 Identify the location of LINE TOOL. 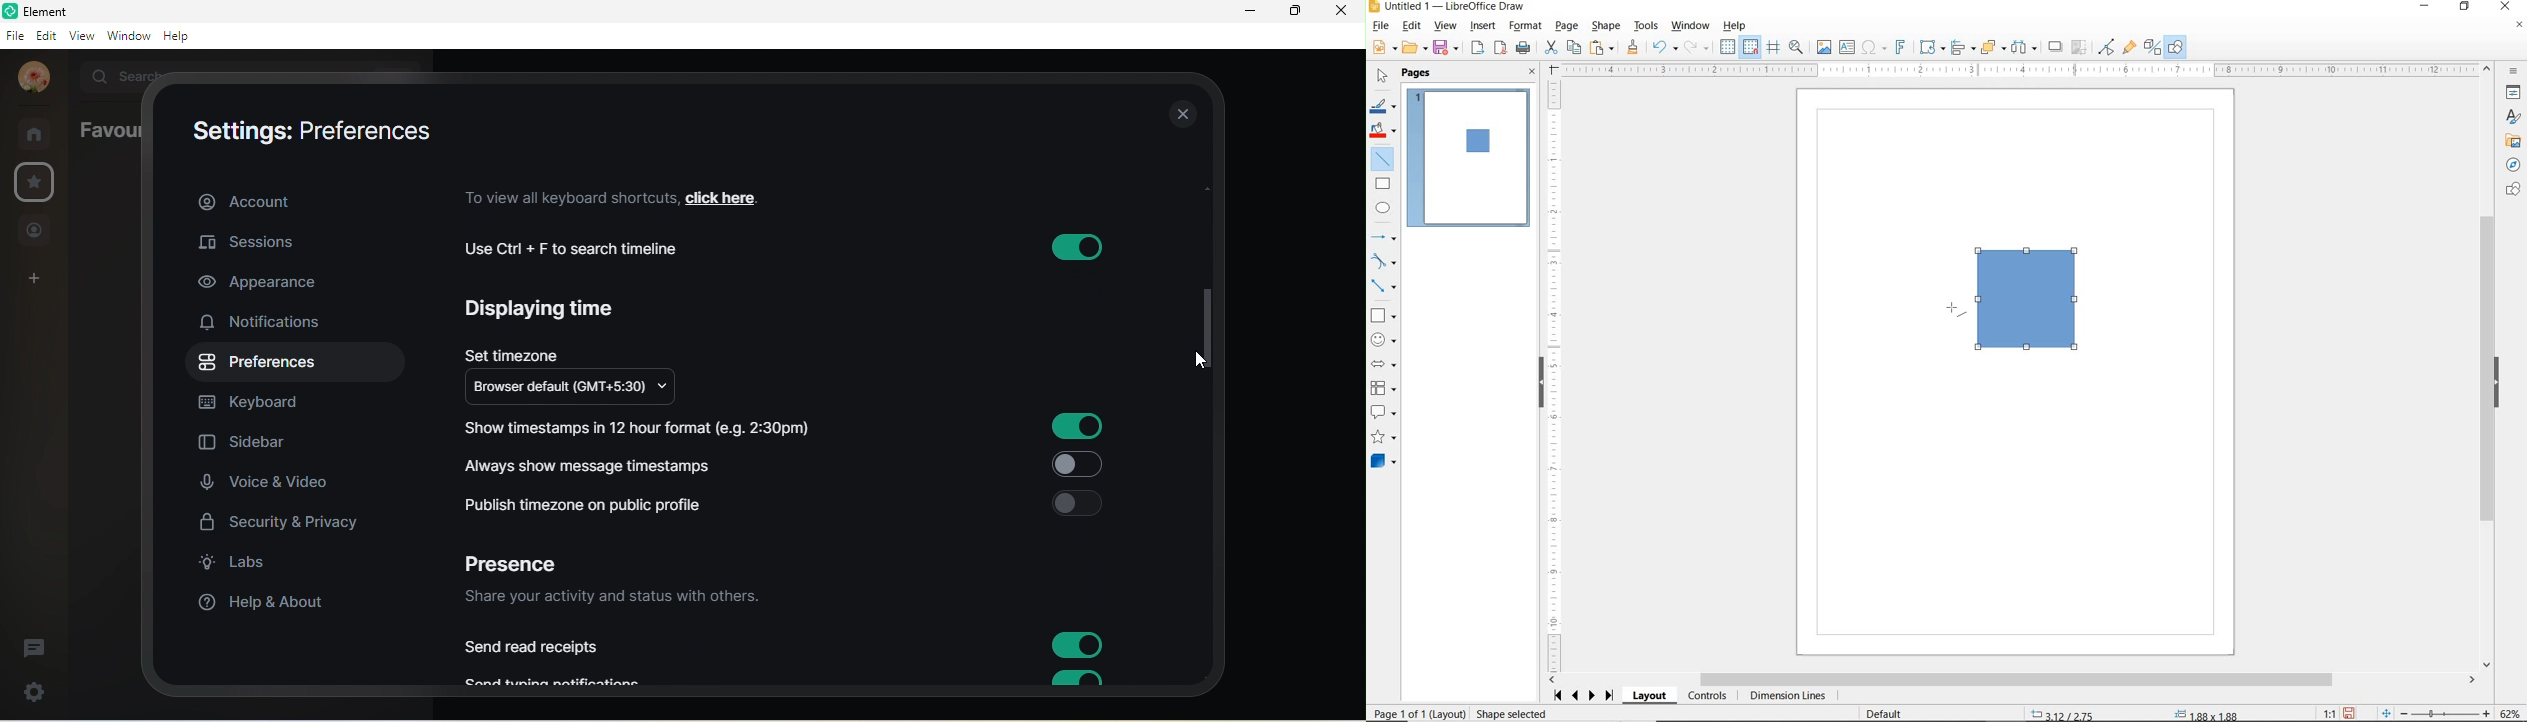
(1957, 311).